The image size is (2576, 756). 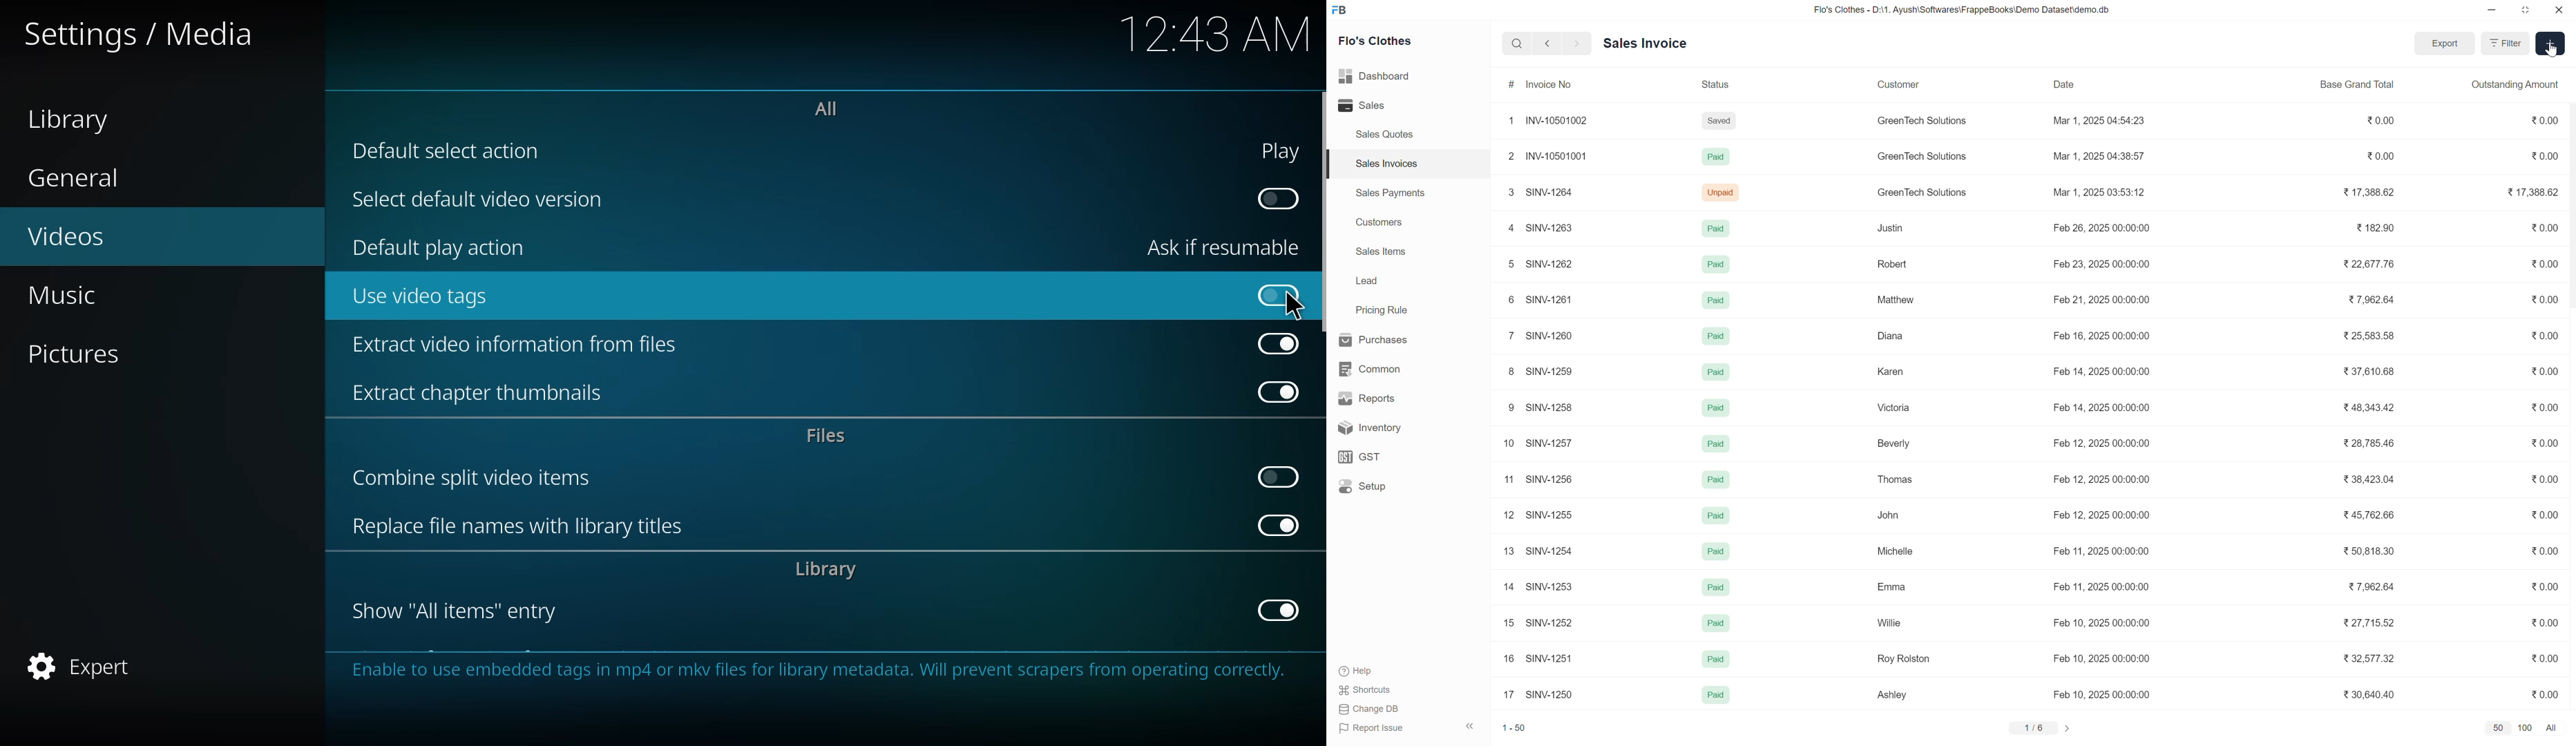 What do you see at coordinates (1564, 122) in the screenshot?
I see `INV-10501002` at bounding box center [1564, 122].